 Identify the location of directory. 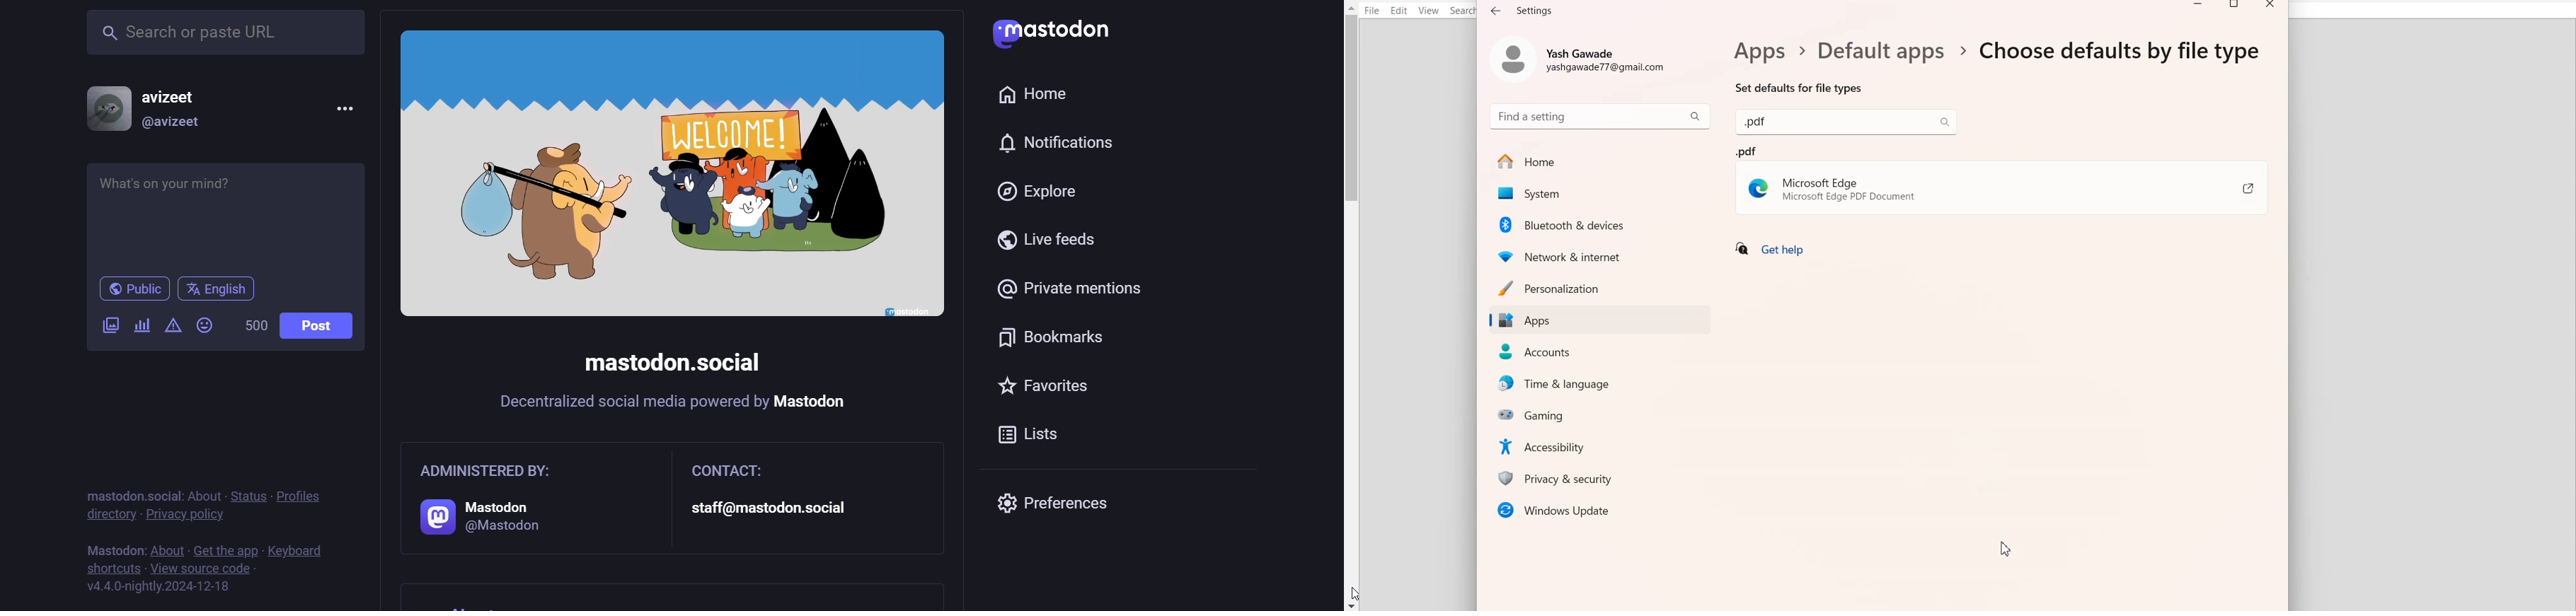
(110, 516).